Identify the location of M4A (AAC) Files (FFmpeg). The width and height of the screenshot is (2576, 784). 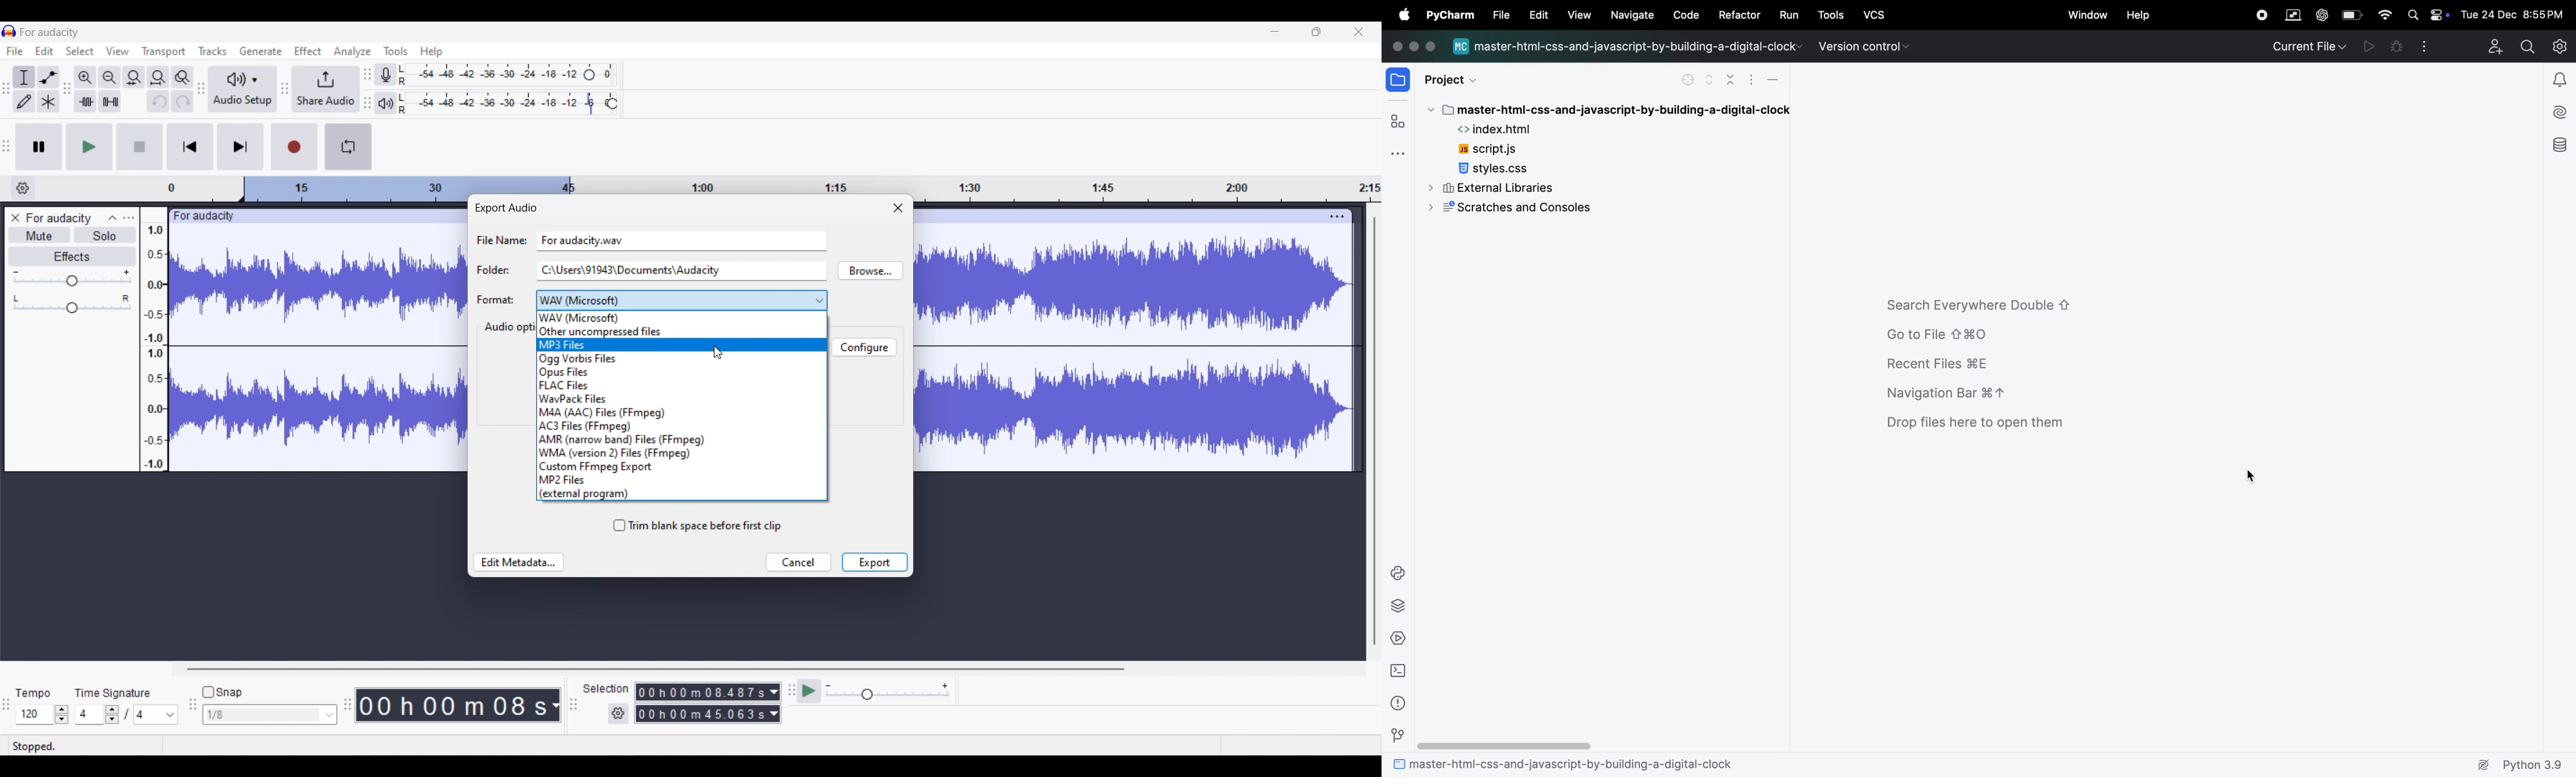
(681, 412).